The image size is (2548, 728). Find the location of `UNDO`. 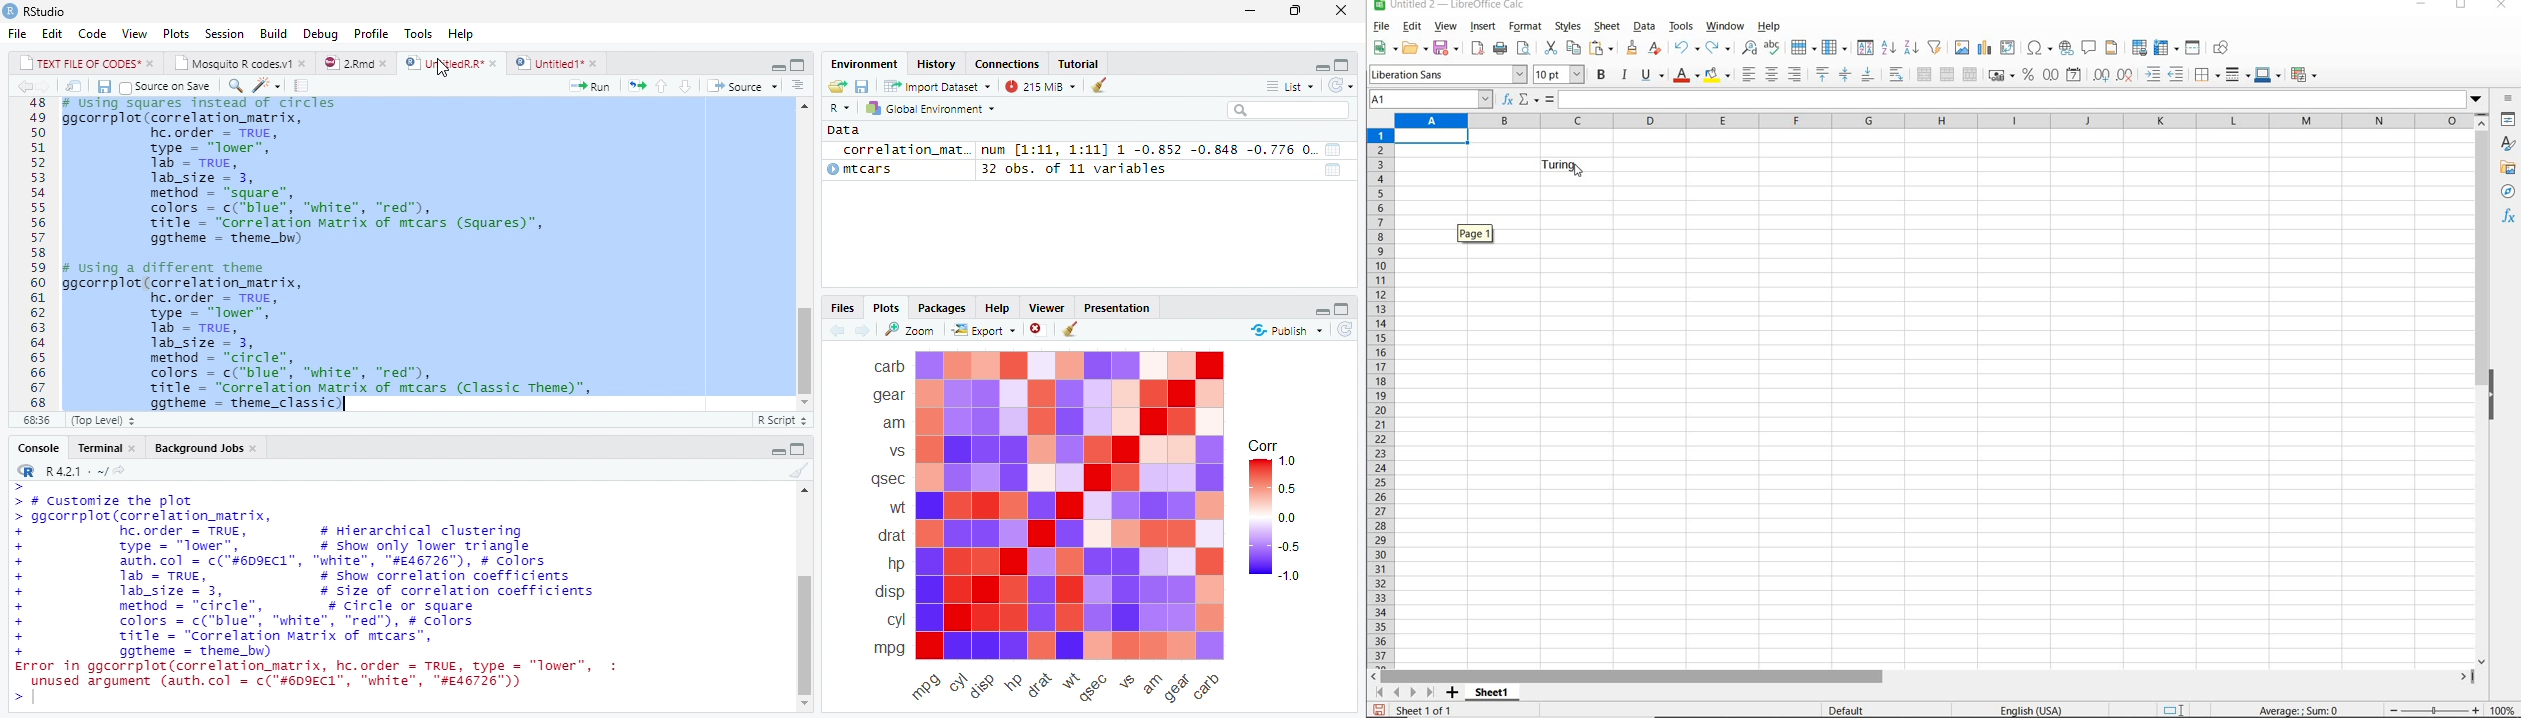

UNDO is located at coordinates (1687, 48).